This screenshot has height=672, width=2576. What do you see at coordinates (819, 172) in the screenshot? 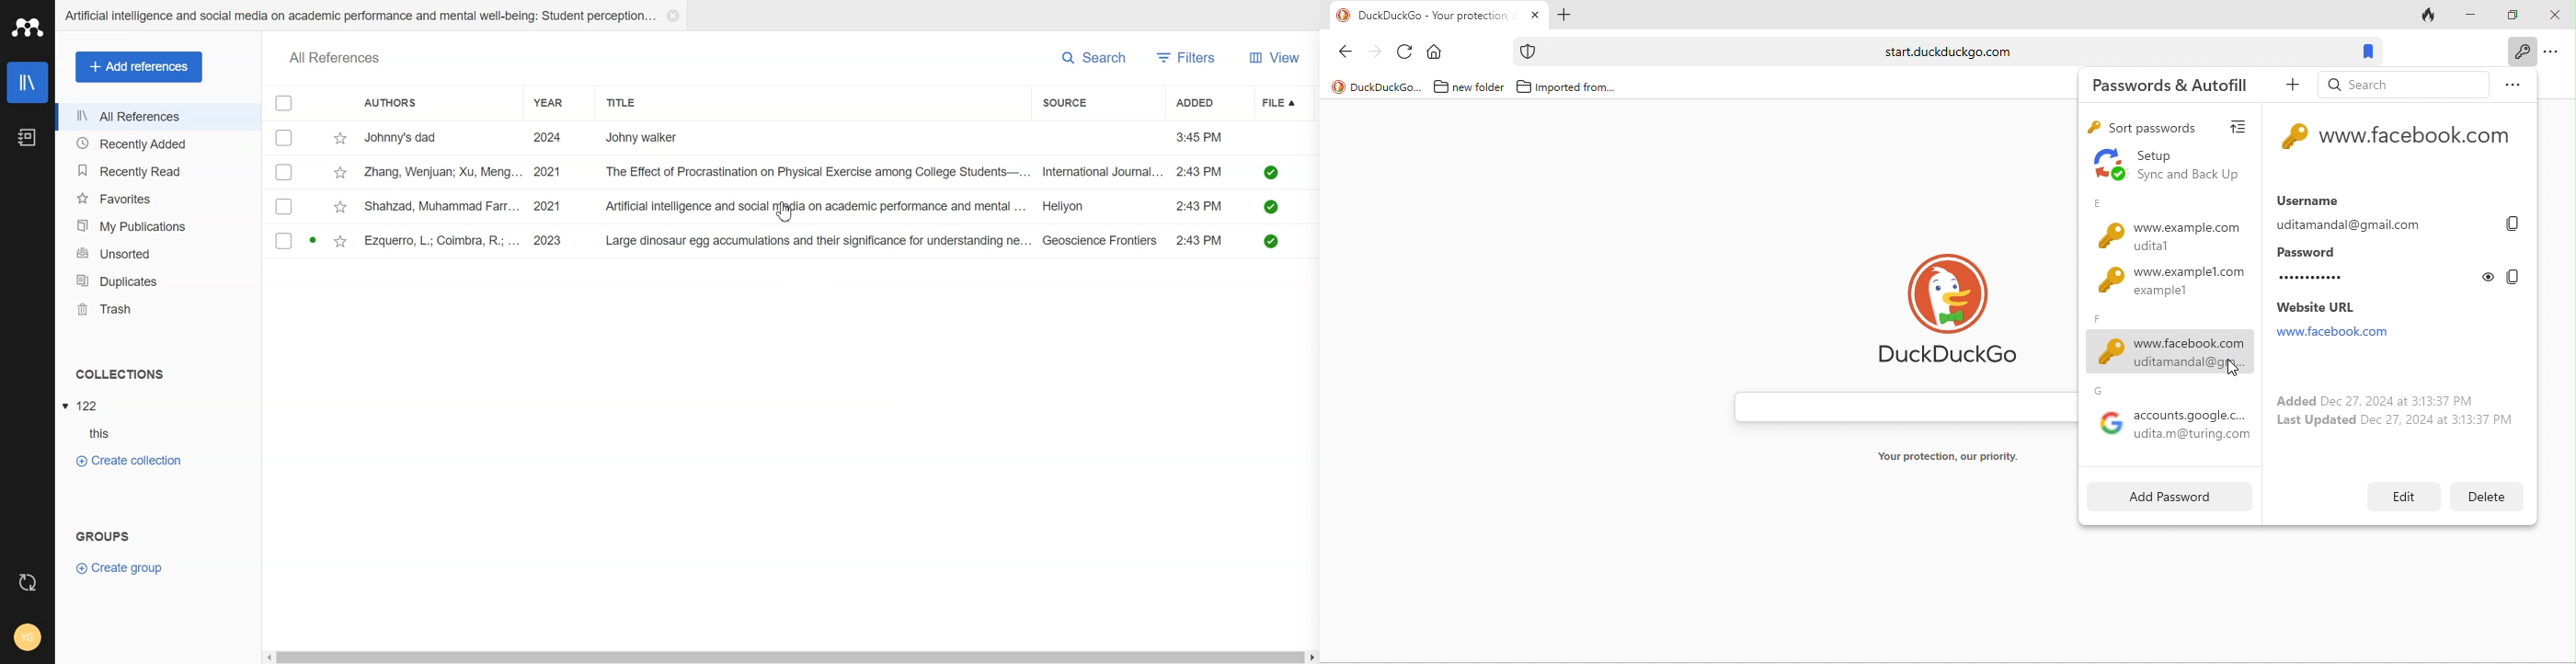
I see `the effect of procrastination on physical exercise among college students-...` at bounding box center [819, 172].